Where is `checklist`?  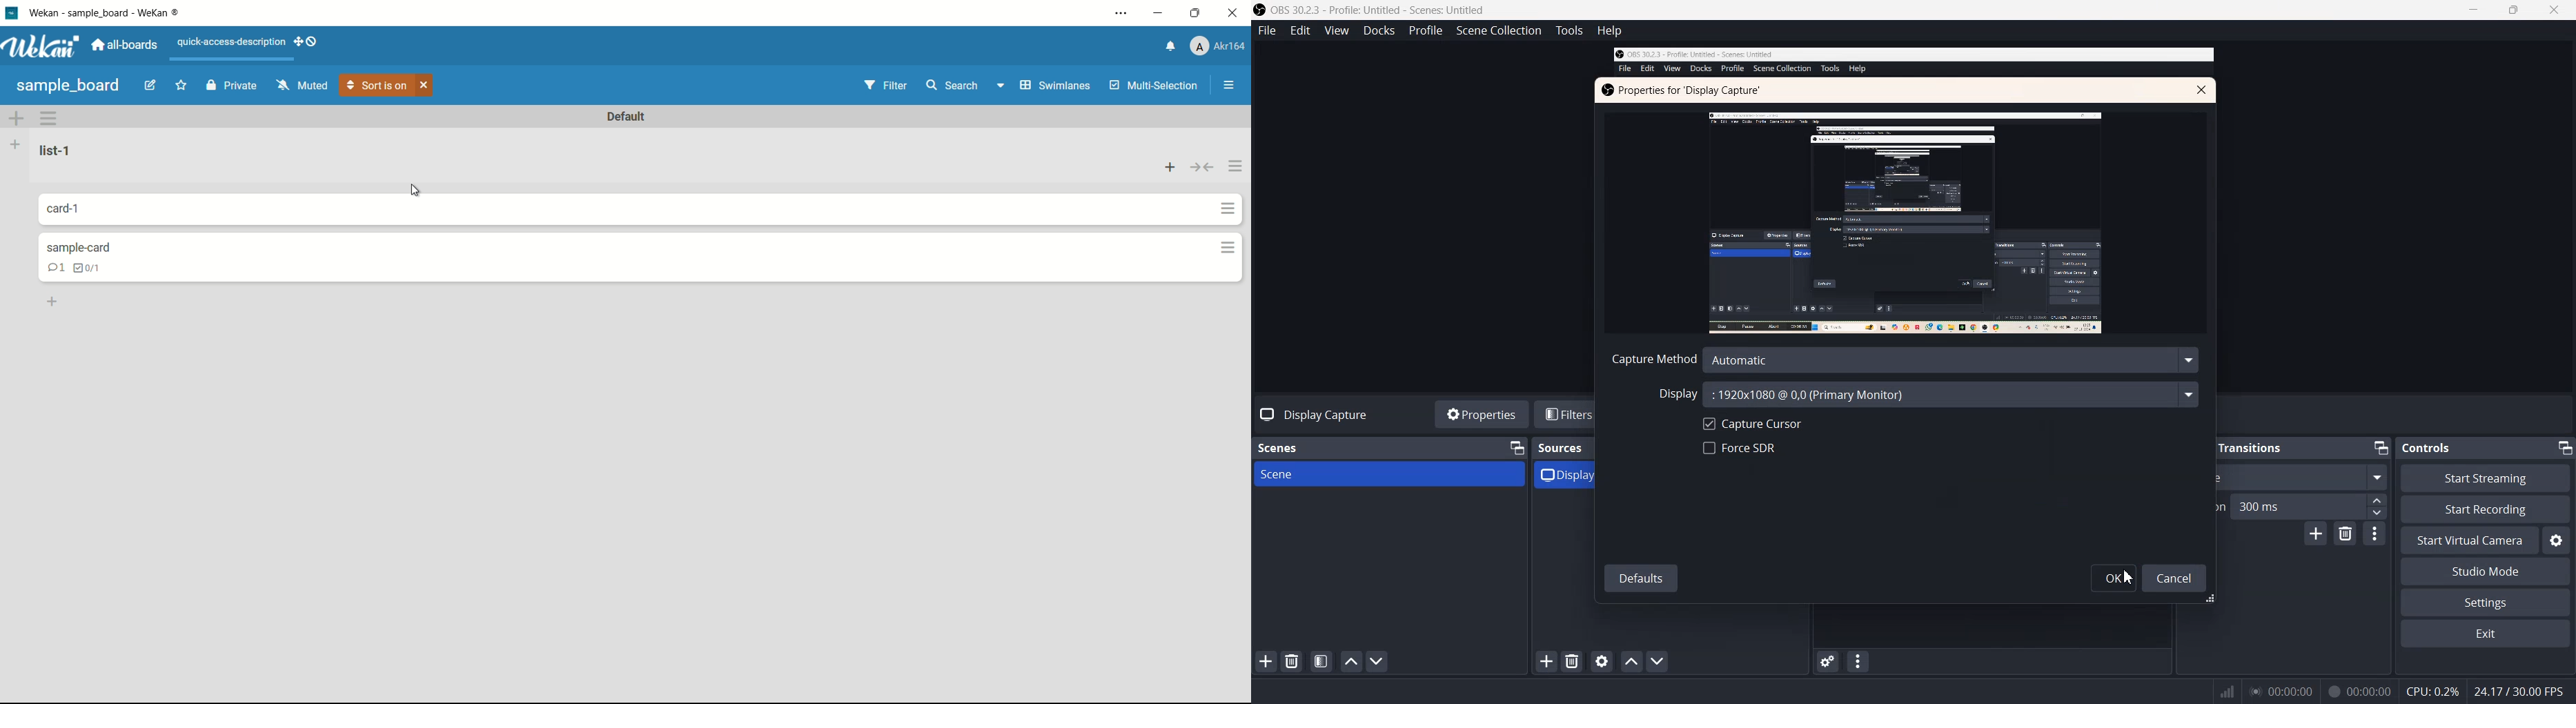
checklist is located at coordinates (95, 267).